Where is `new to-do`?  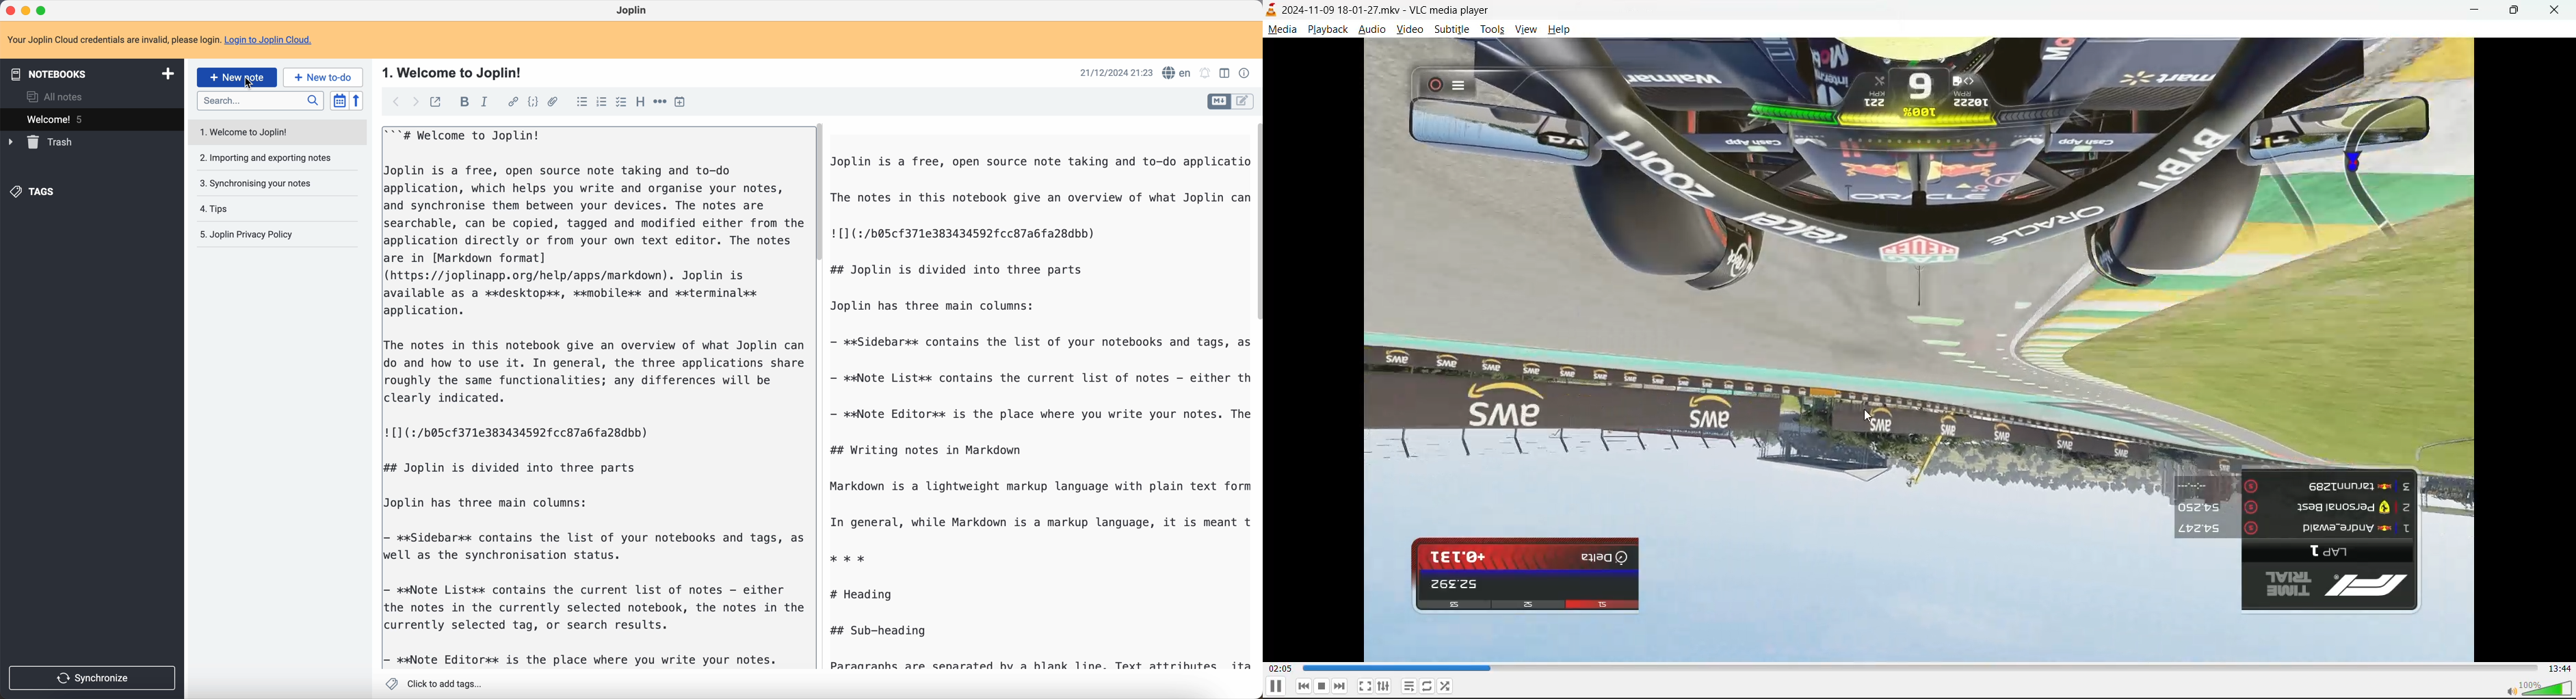
new to-do is located at coordinates (323, 76).